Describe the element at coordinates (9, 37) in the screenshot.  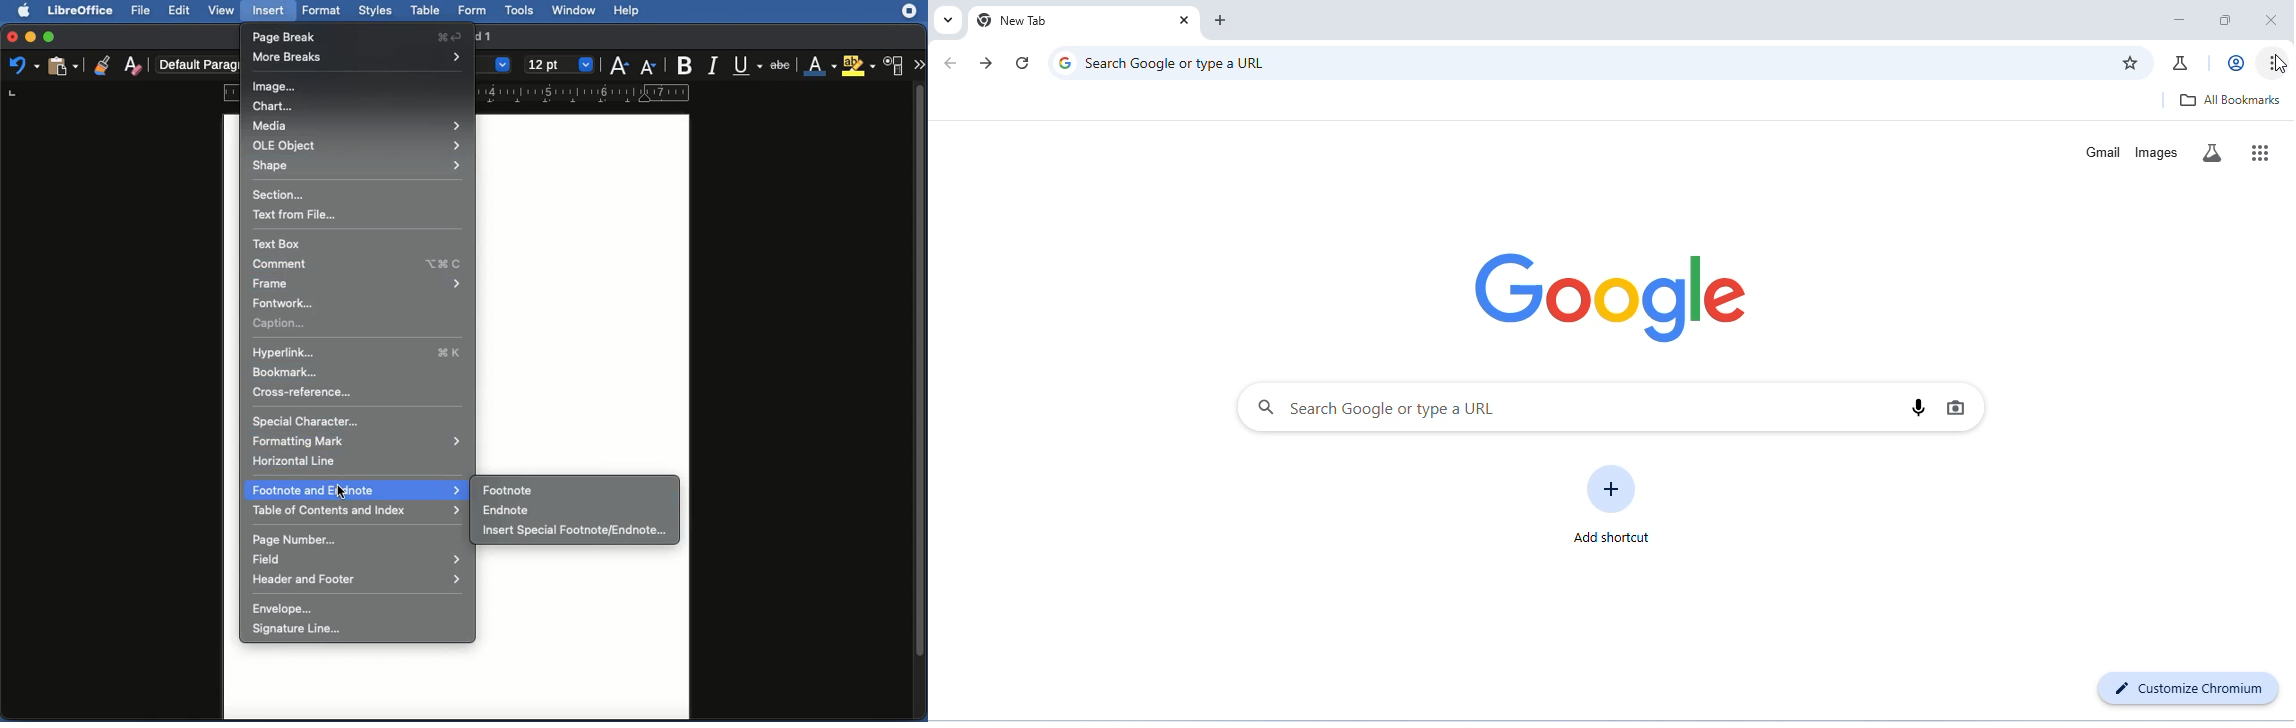
I see `Close` at that location.